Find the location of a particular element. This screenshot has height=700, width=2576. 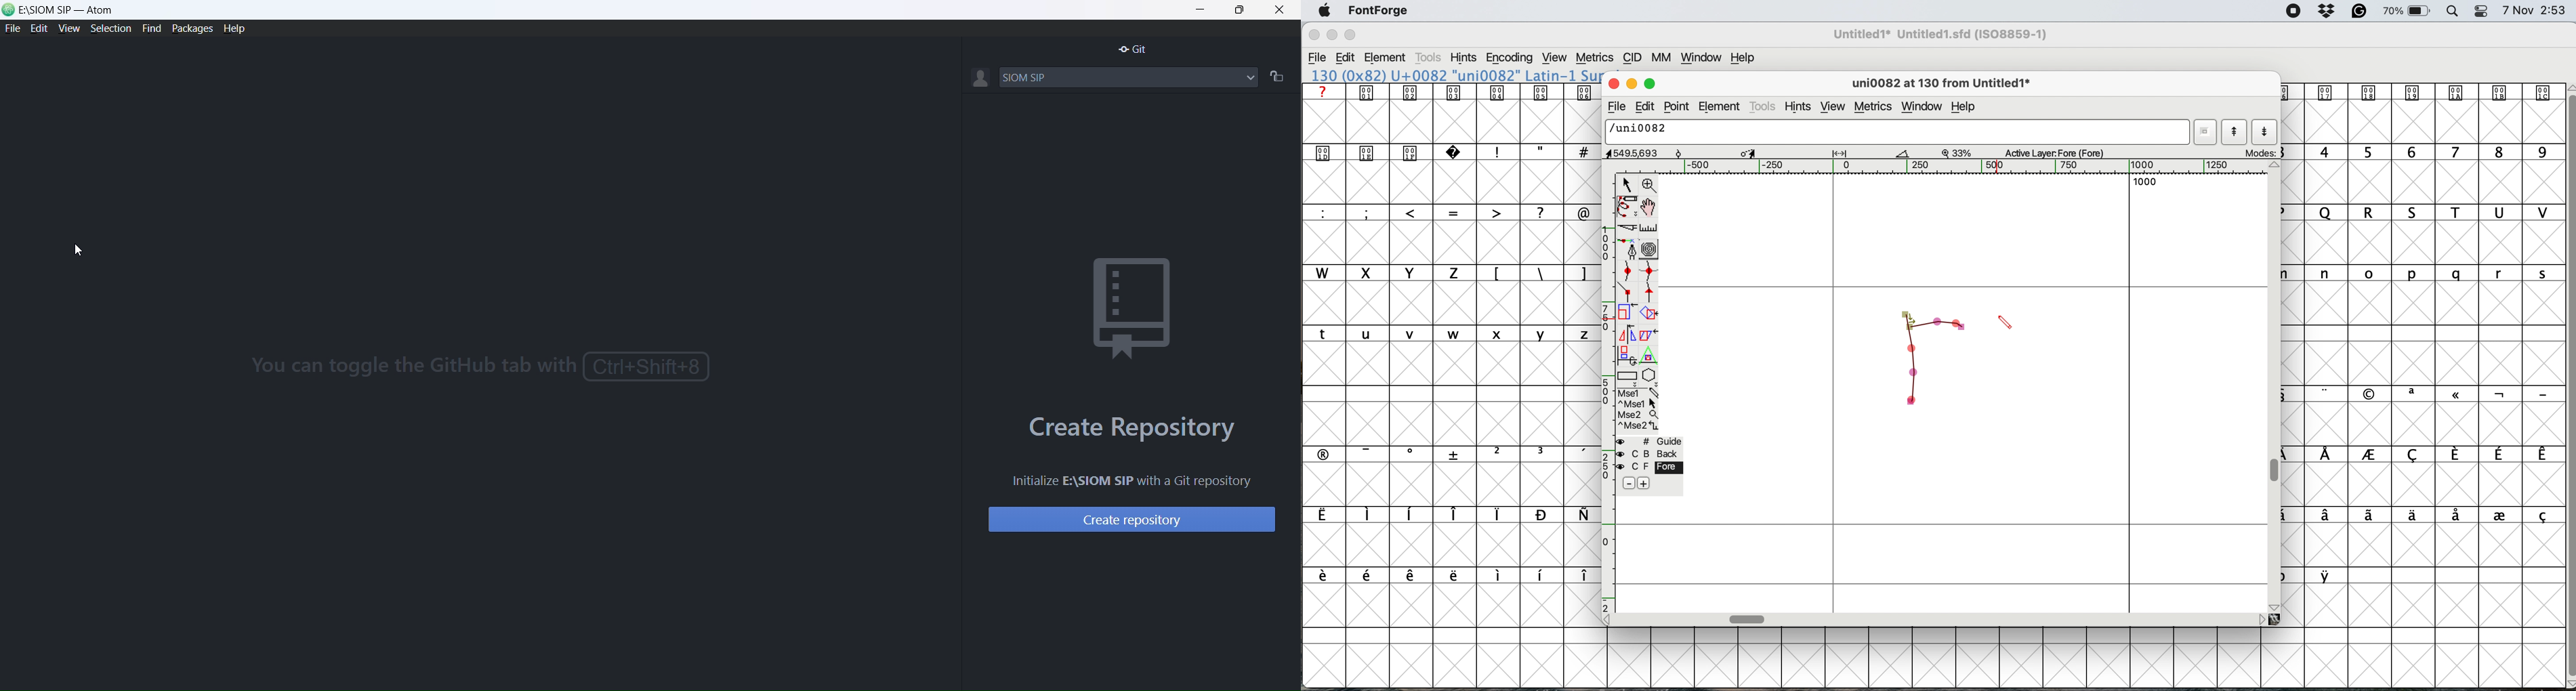

create repository is located at coordinates (1129, 521).